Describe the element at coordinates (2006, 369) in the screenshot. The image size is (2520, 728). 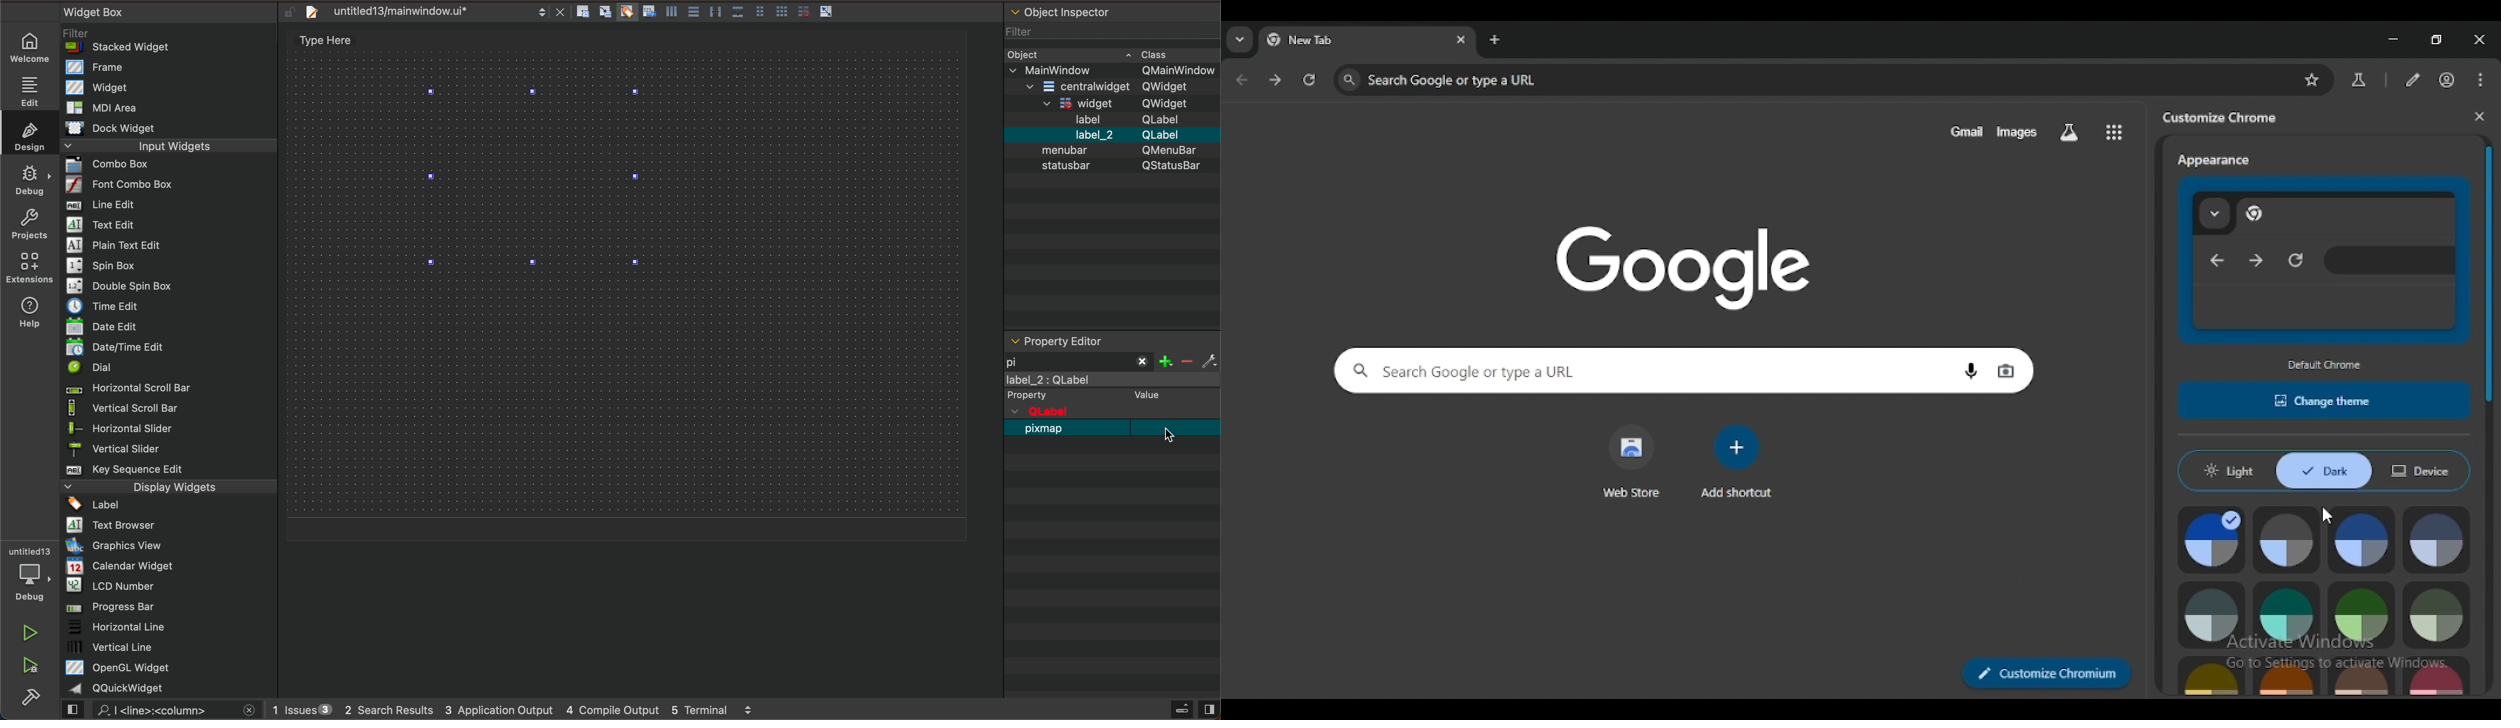
I see `search by image` at that location.